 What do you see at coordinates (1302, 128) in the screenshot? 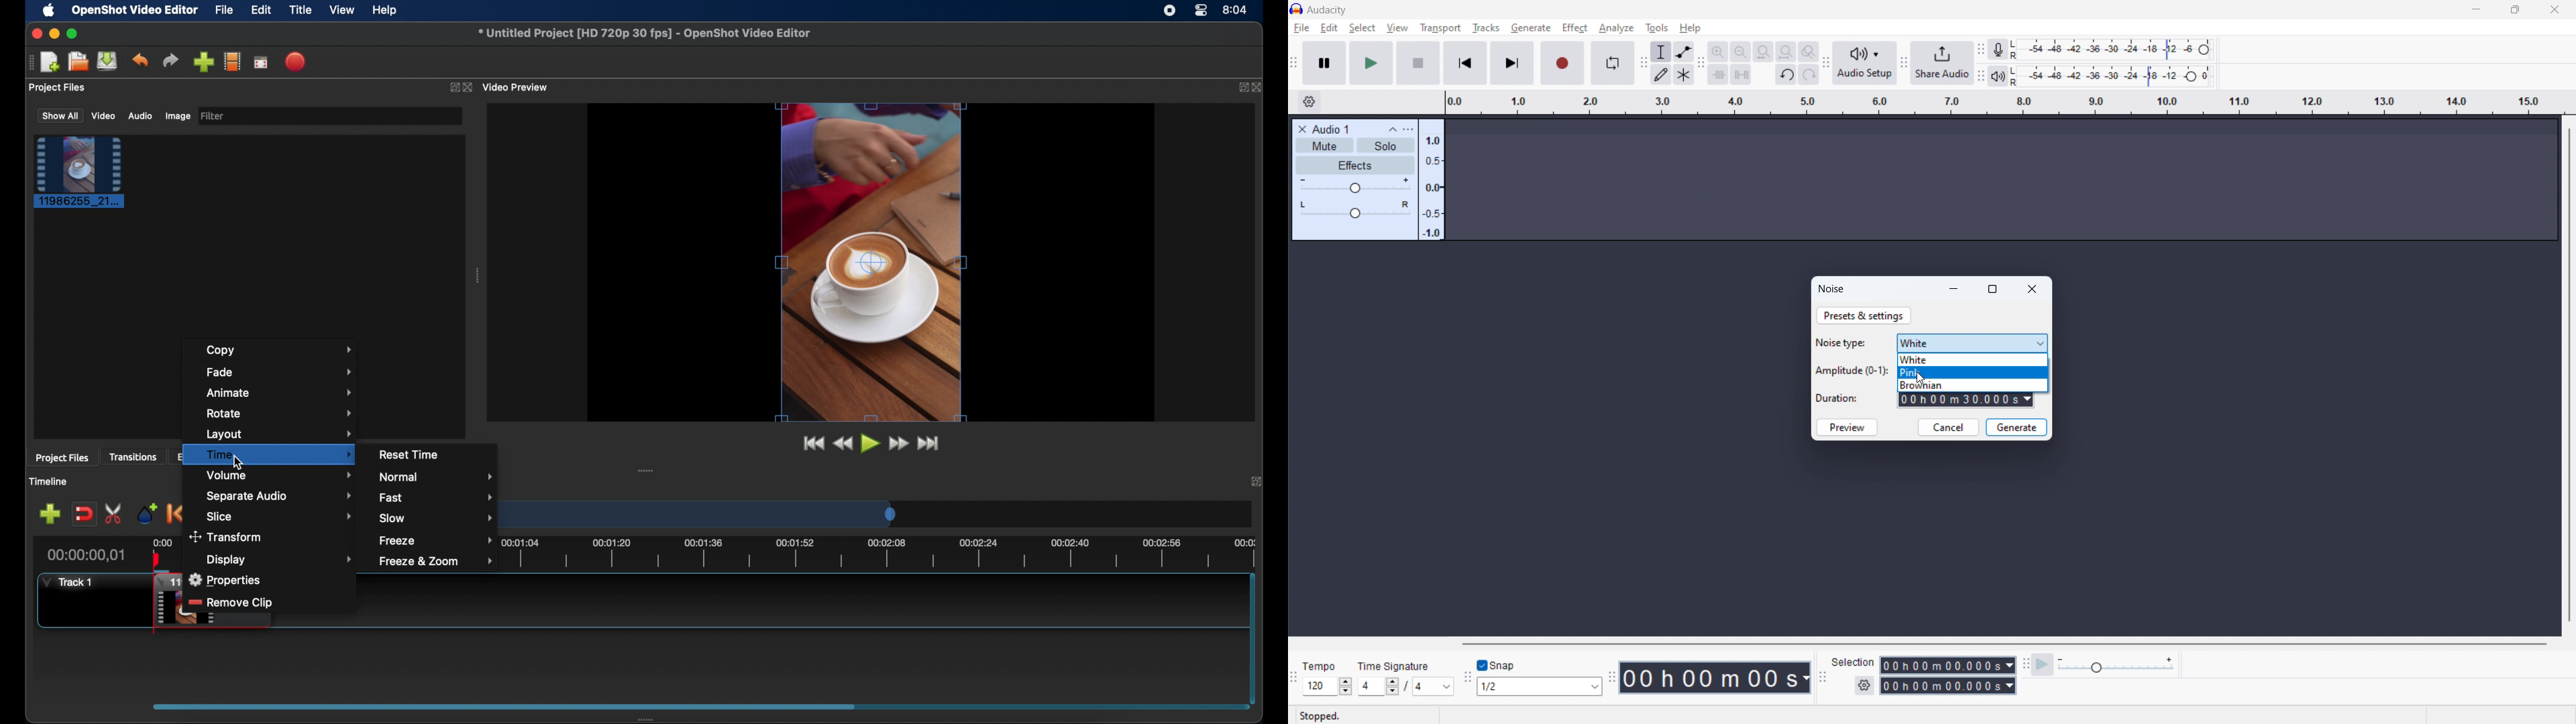
I see `delete track` at bounding box center [1302, 128].